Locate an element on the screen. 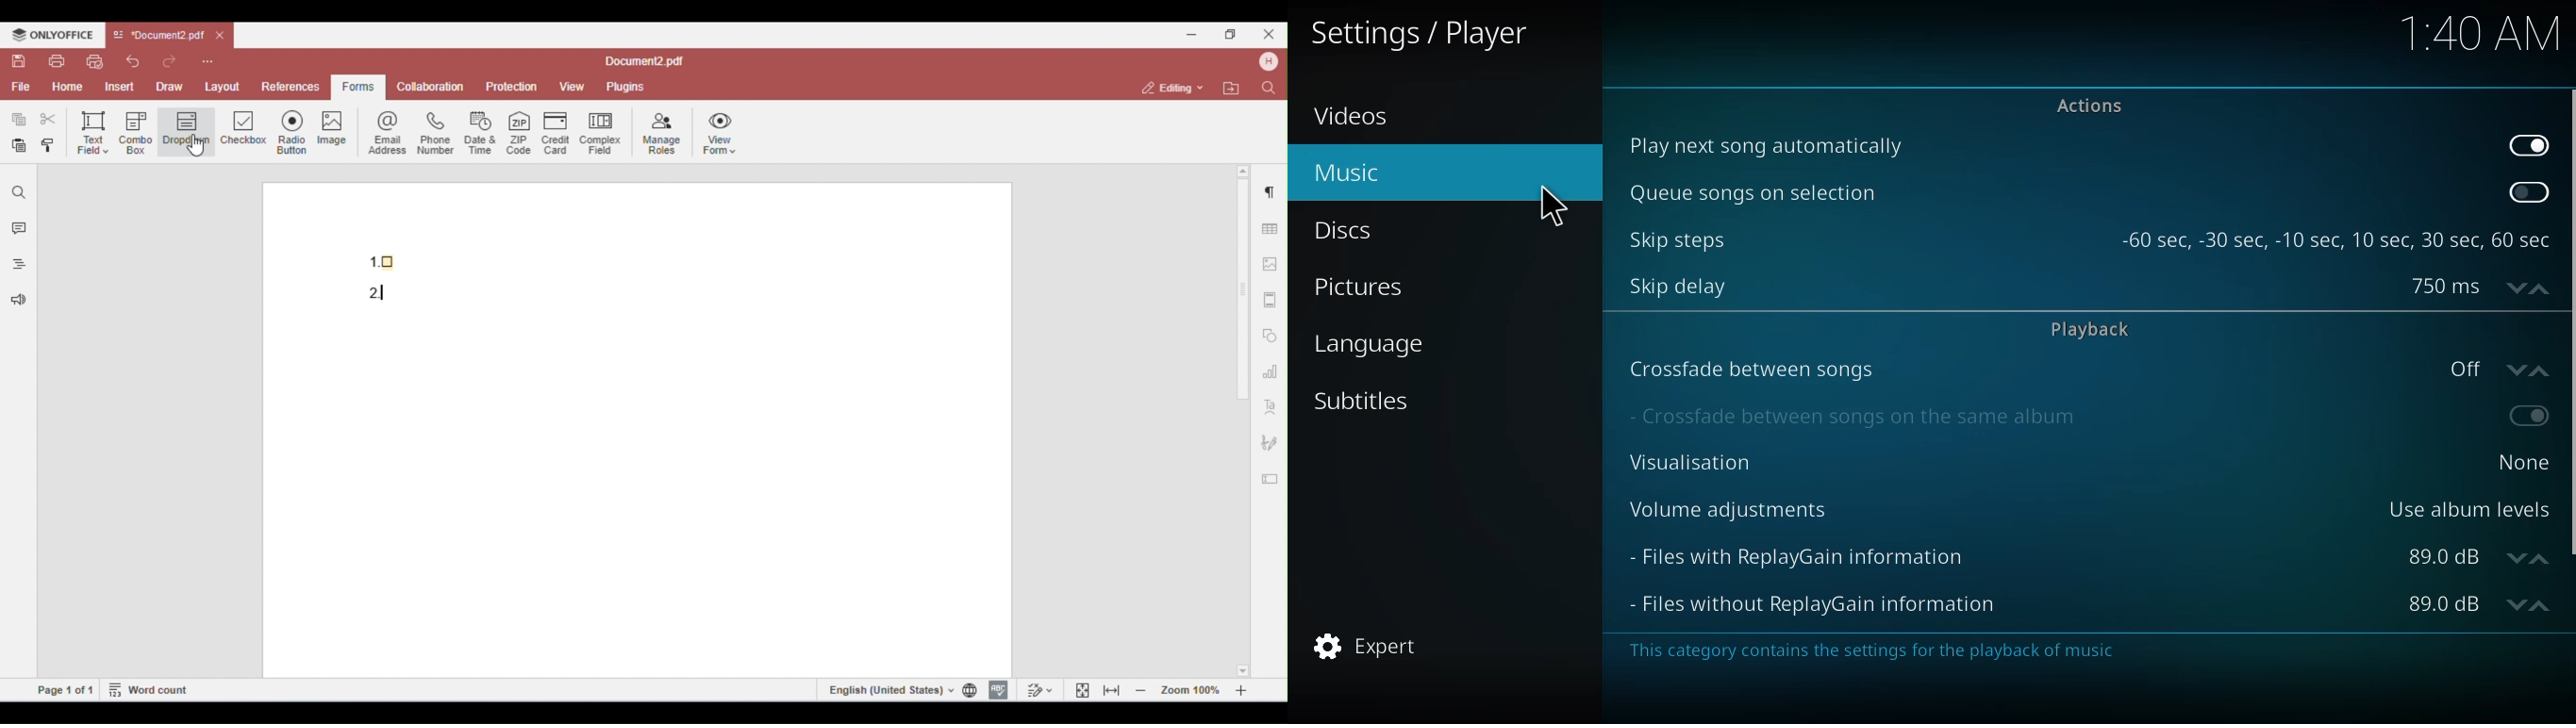  enable is located at coordinates (2531, 414).